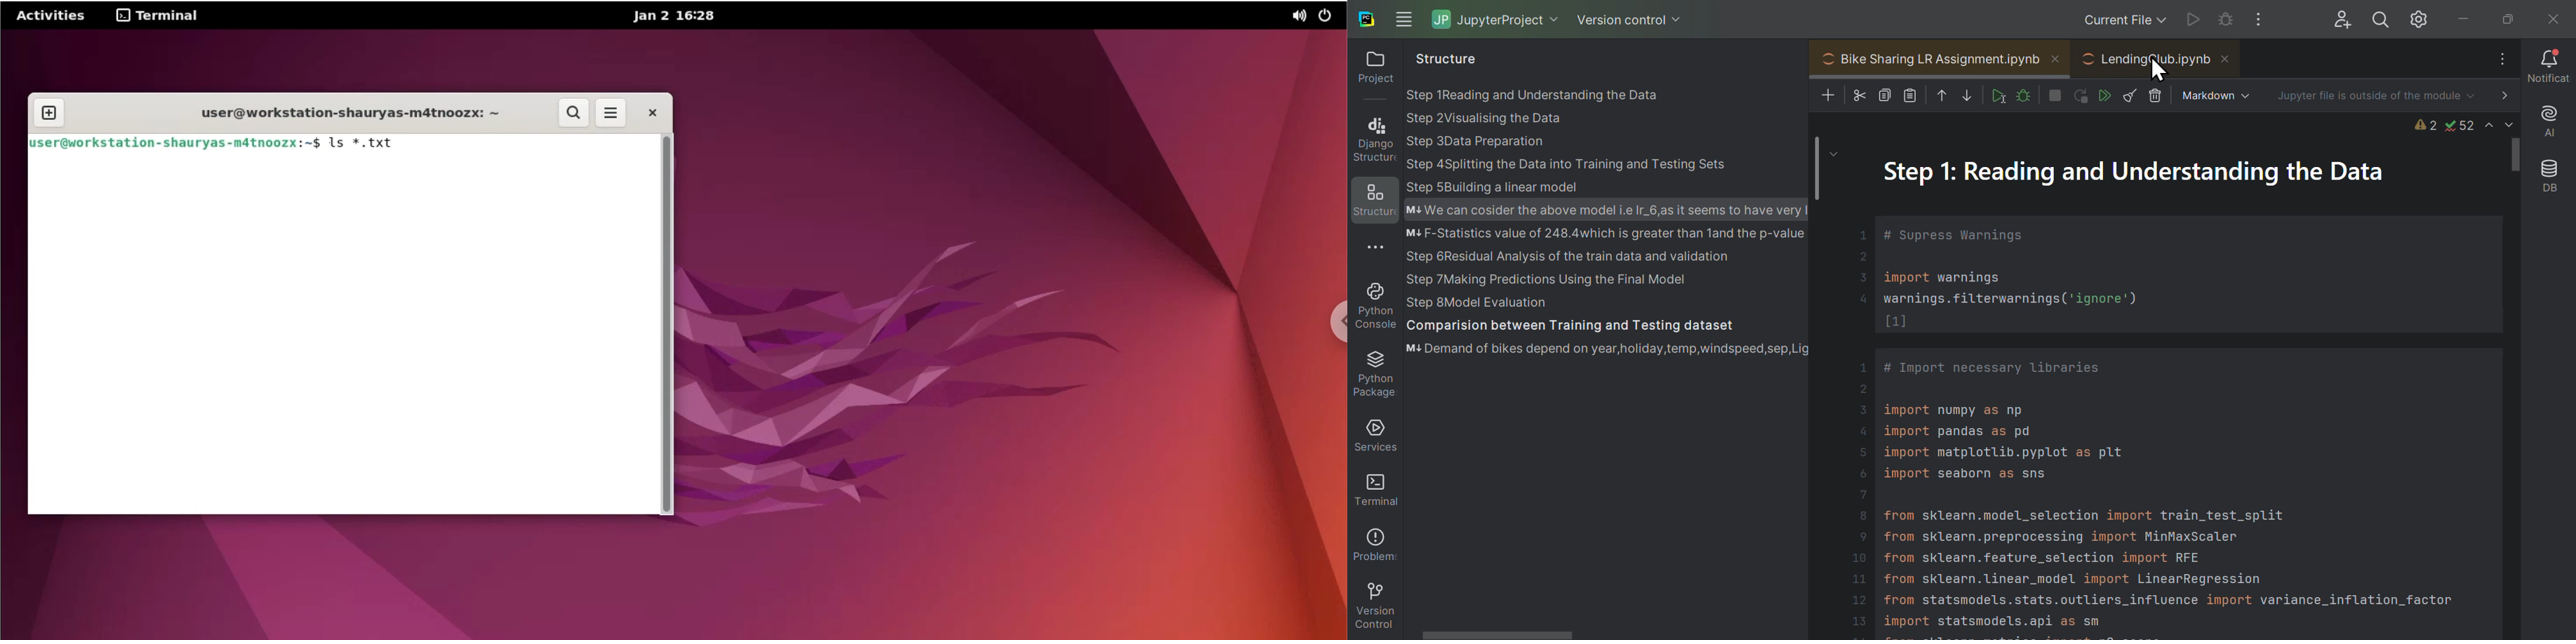  I want to click on Markdown, so click(2216, 96).